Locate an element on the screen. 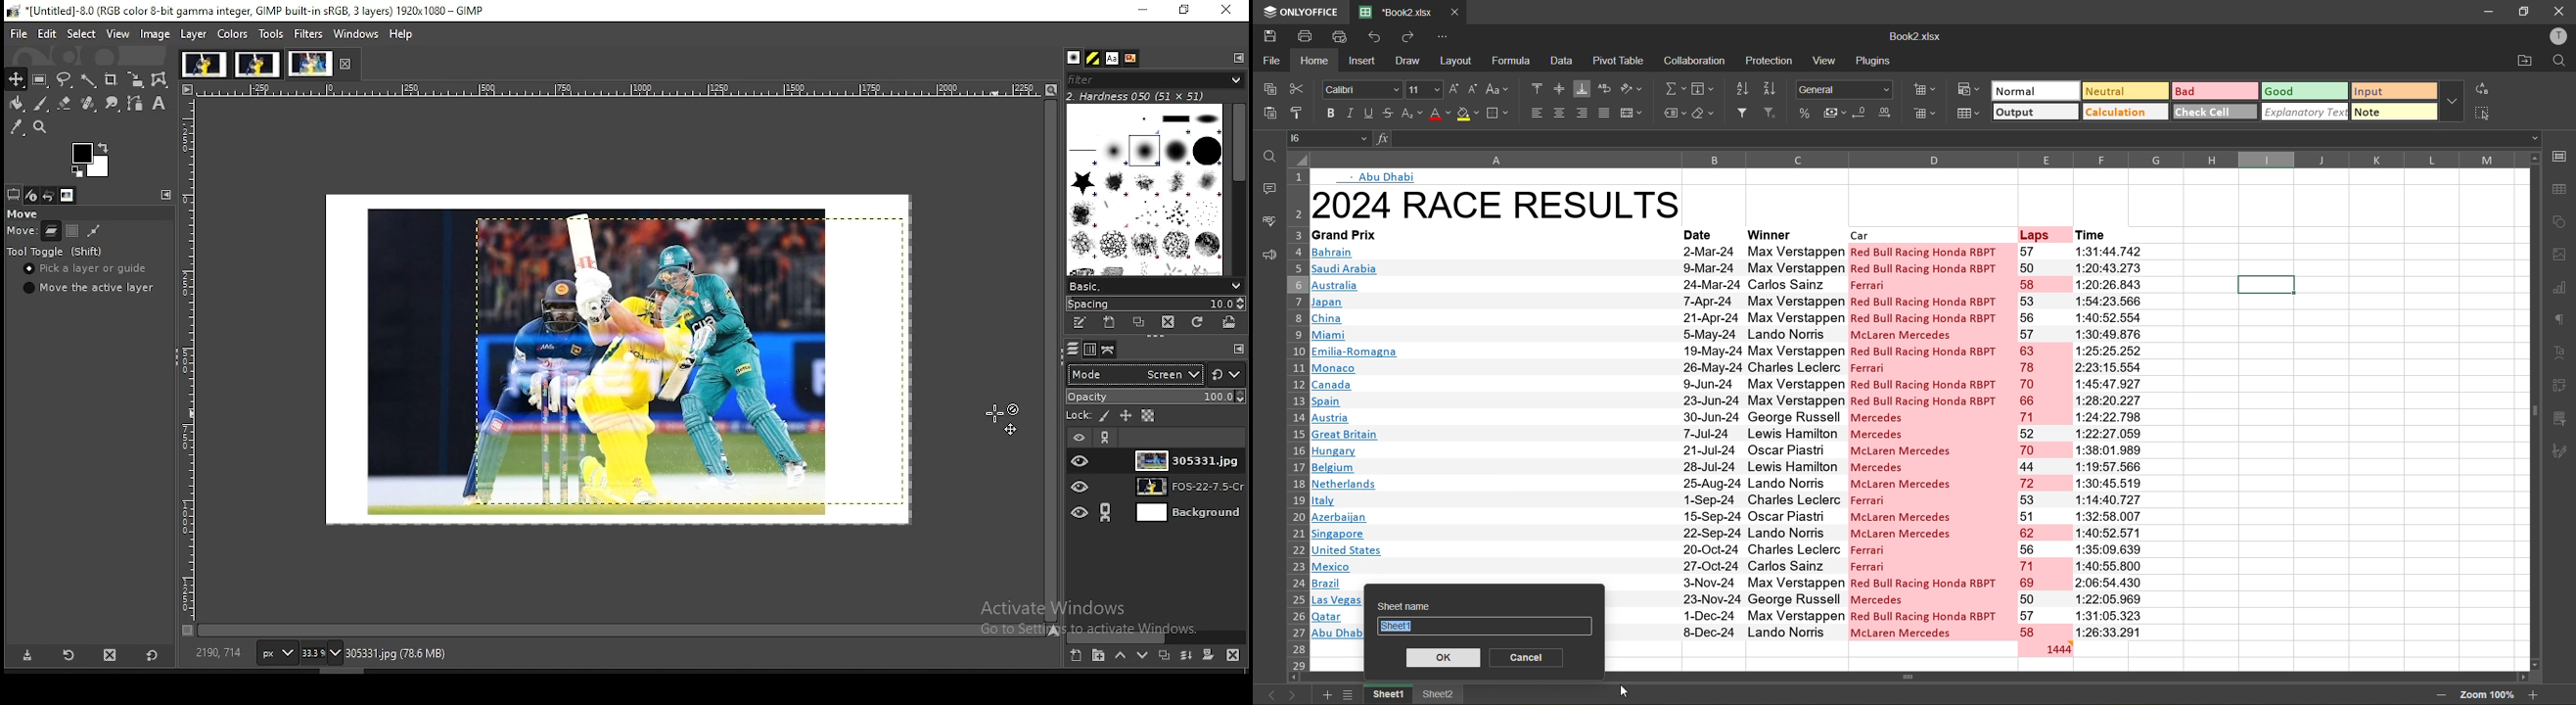 The height and width of the screenshot is (728, 2576). layer visibility on/off is located at coordinates (1081, 461).